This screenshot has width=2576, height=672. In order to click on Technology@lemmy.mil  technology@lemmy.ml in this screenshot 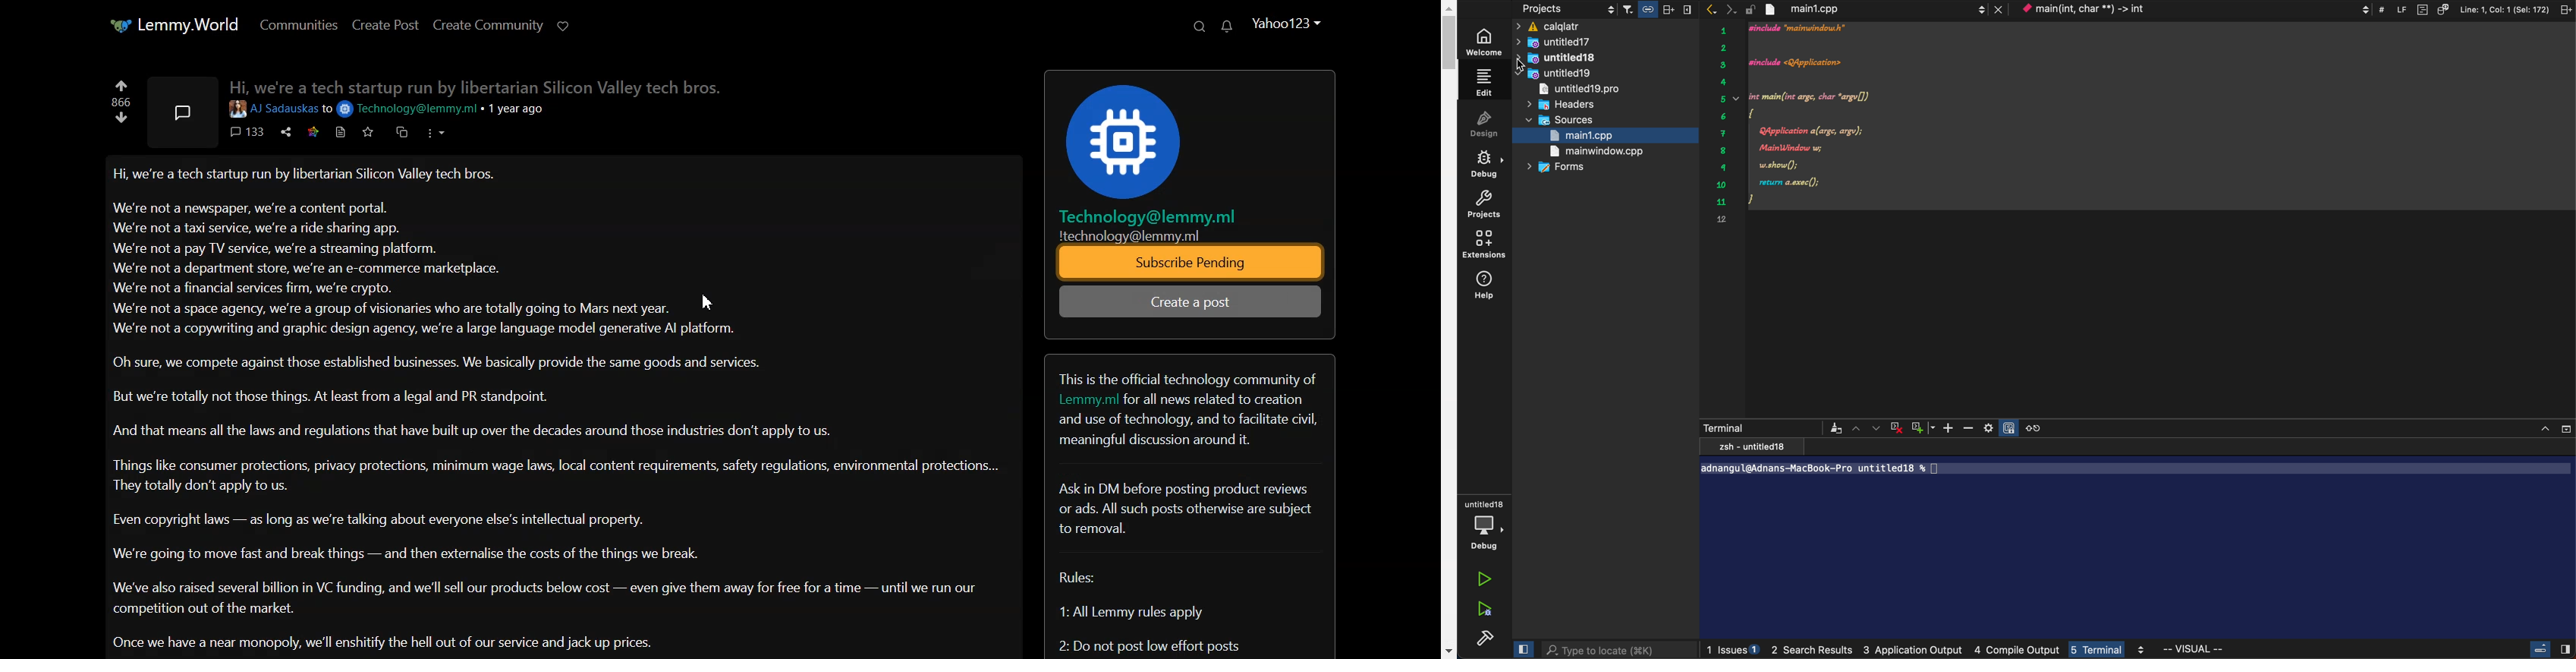, I will do `click(1174, 225)`.